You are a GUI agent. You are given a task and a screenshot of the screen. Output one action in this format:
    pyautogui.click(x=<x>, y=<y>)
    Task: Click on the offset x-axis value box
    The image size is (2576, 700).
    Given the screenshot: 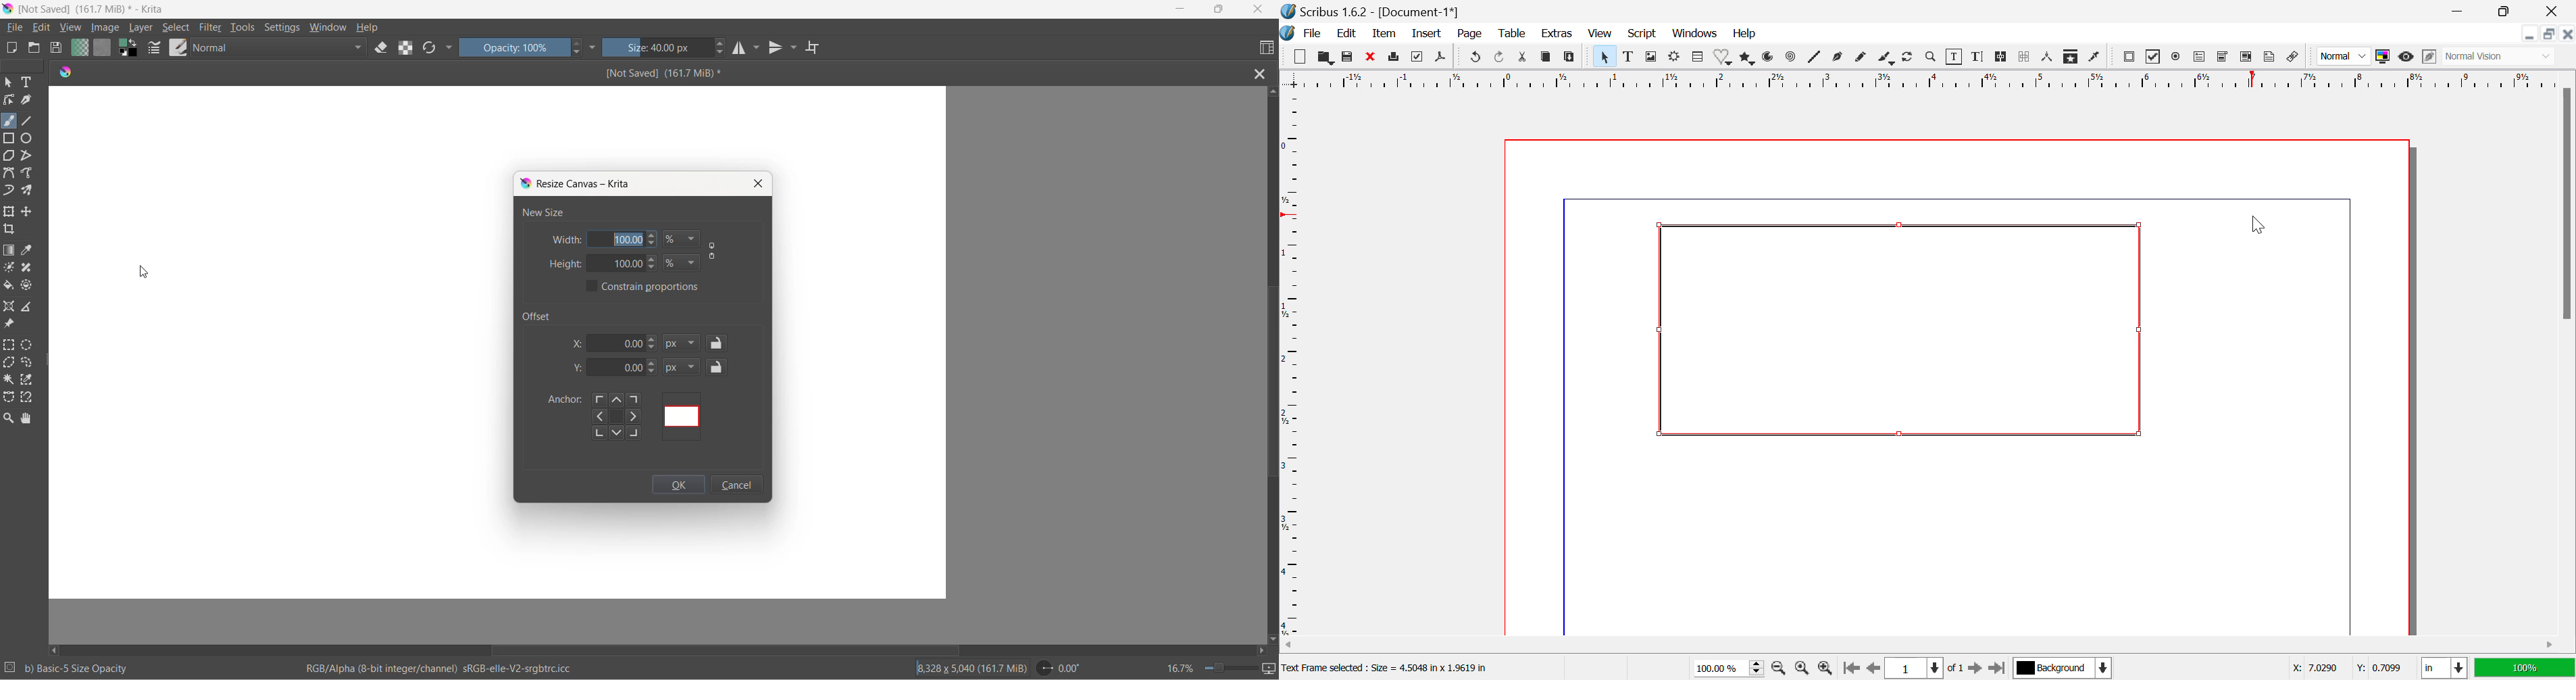 What is the action you would take?
    pyautogui.click(x=618, y=343)
    